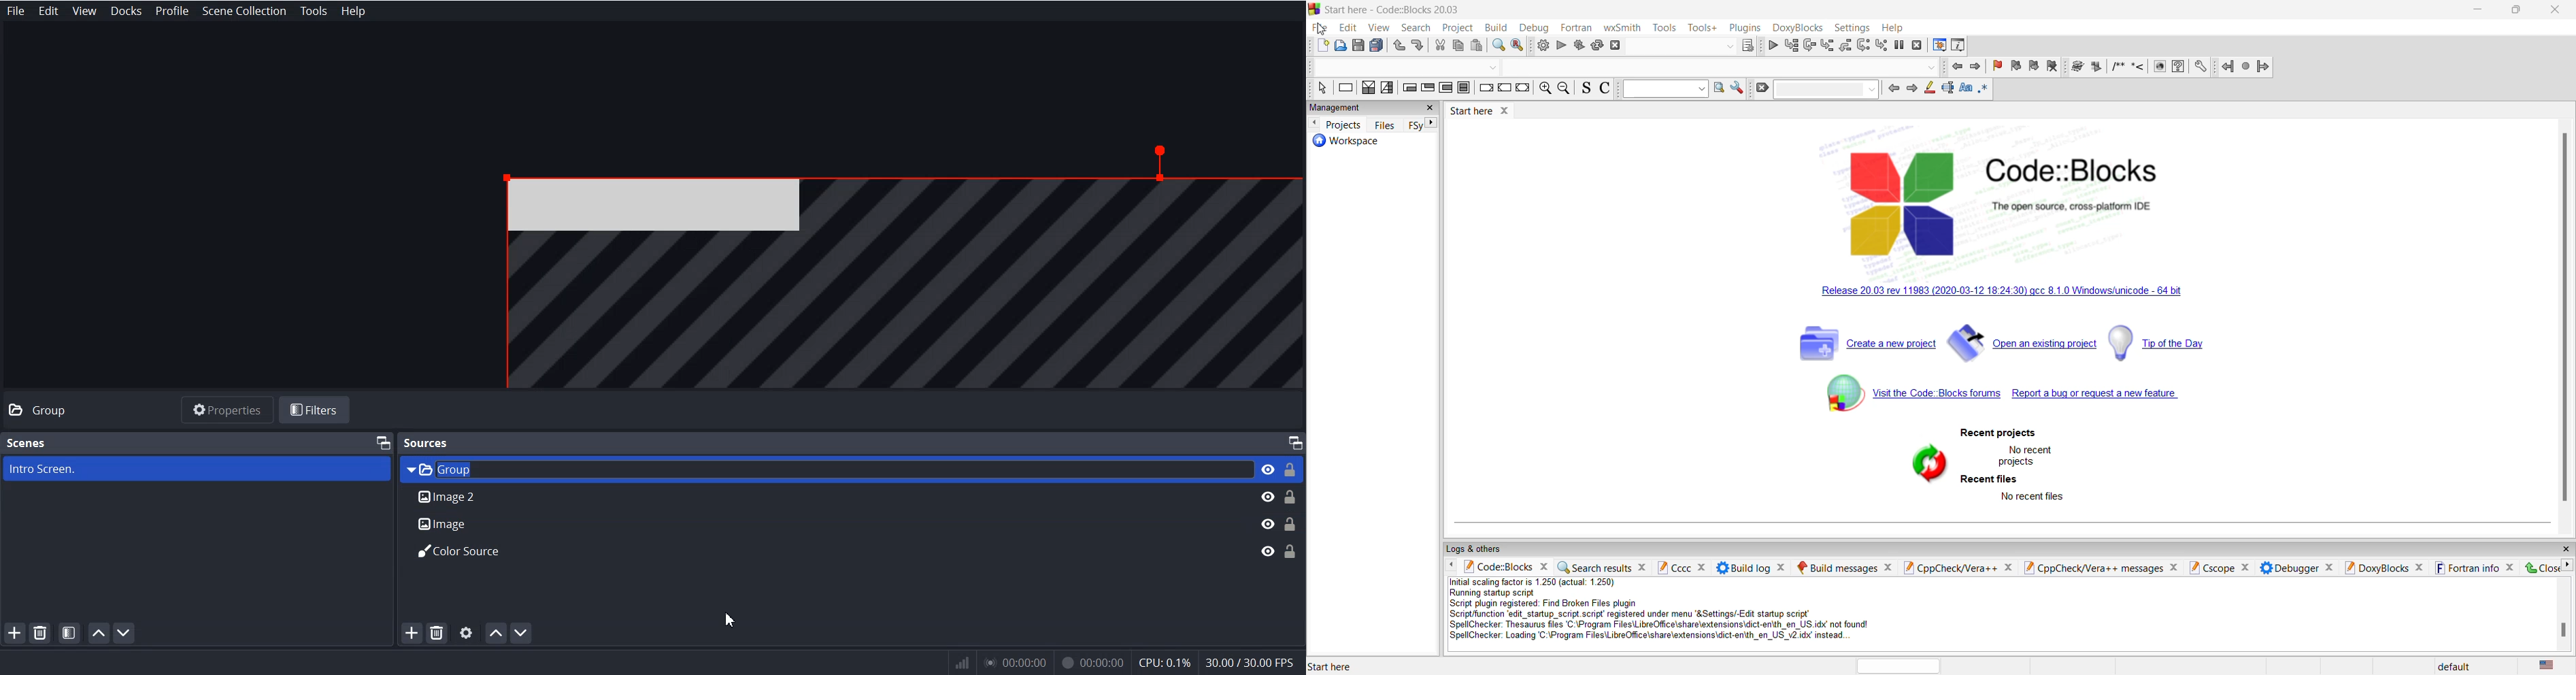  Describe the element at coordinates (437, 633) in the screenshot. I see `Remove Selected Source` at that location.